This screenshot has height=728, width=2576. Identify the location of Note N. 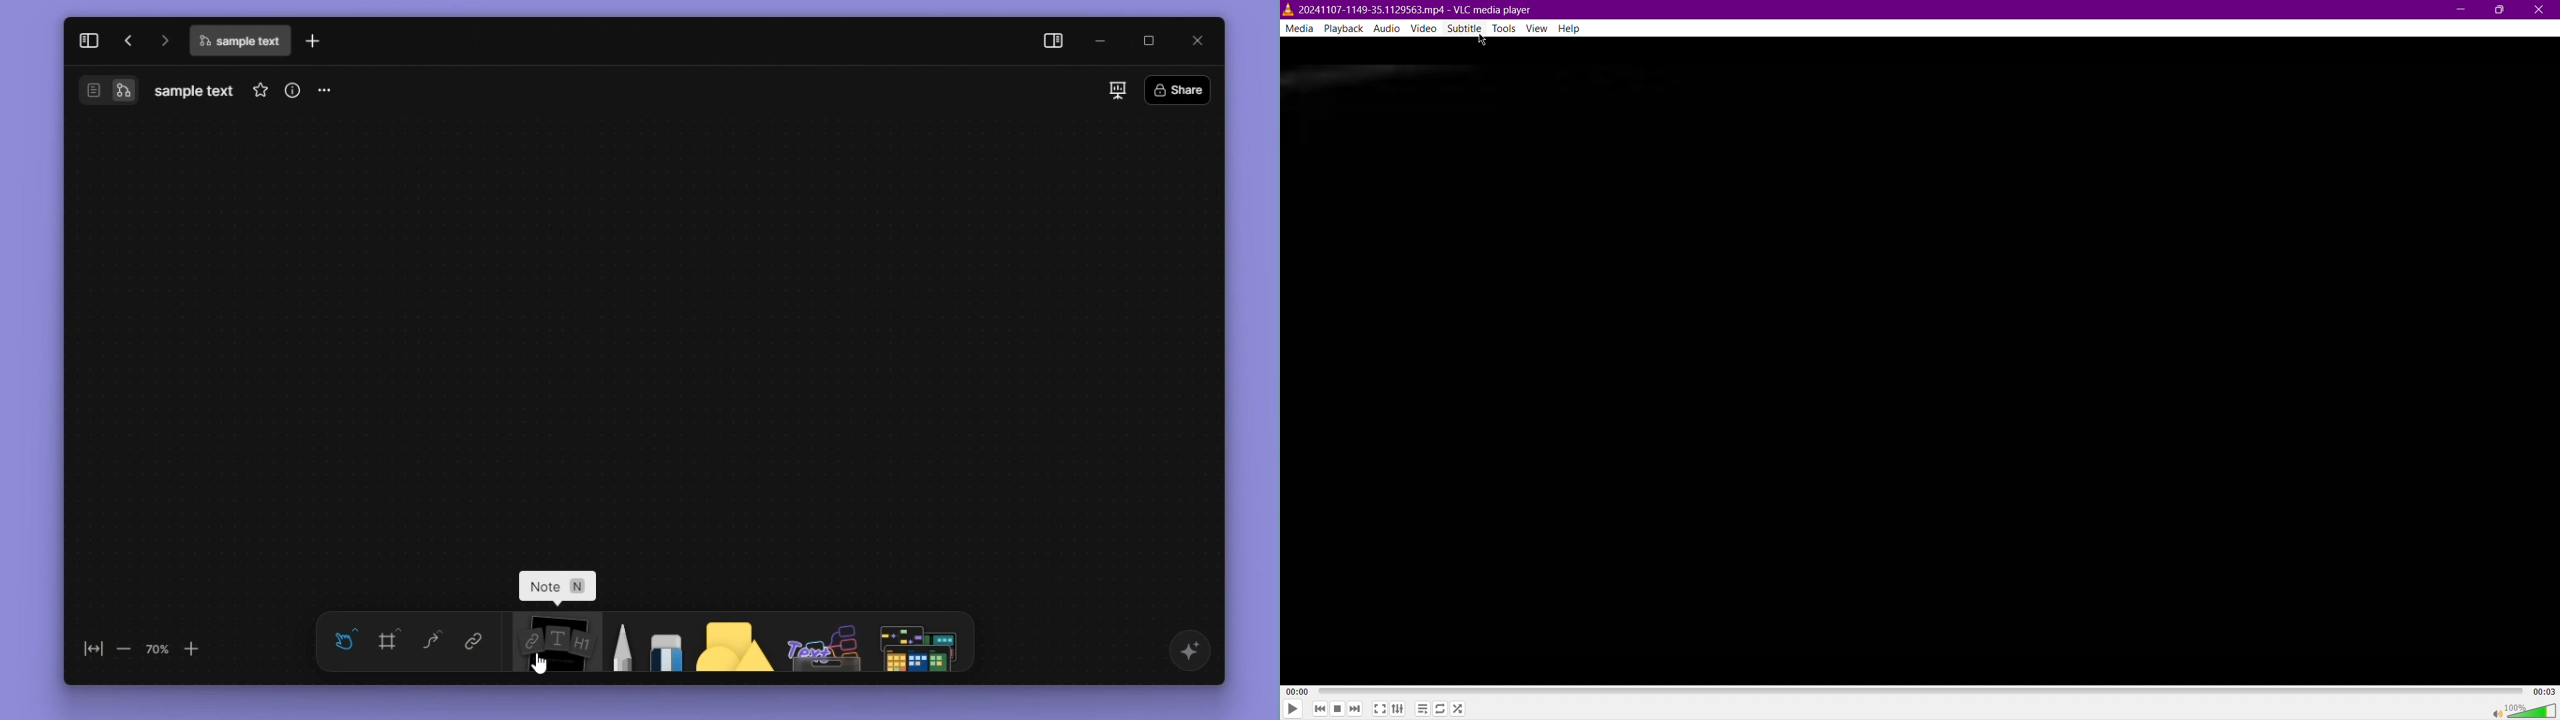
(555, 642).